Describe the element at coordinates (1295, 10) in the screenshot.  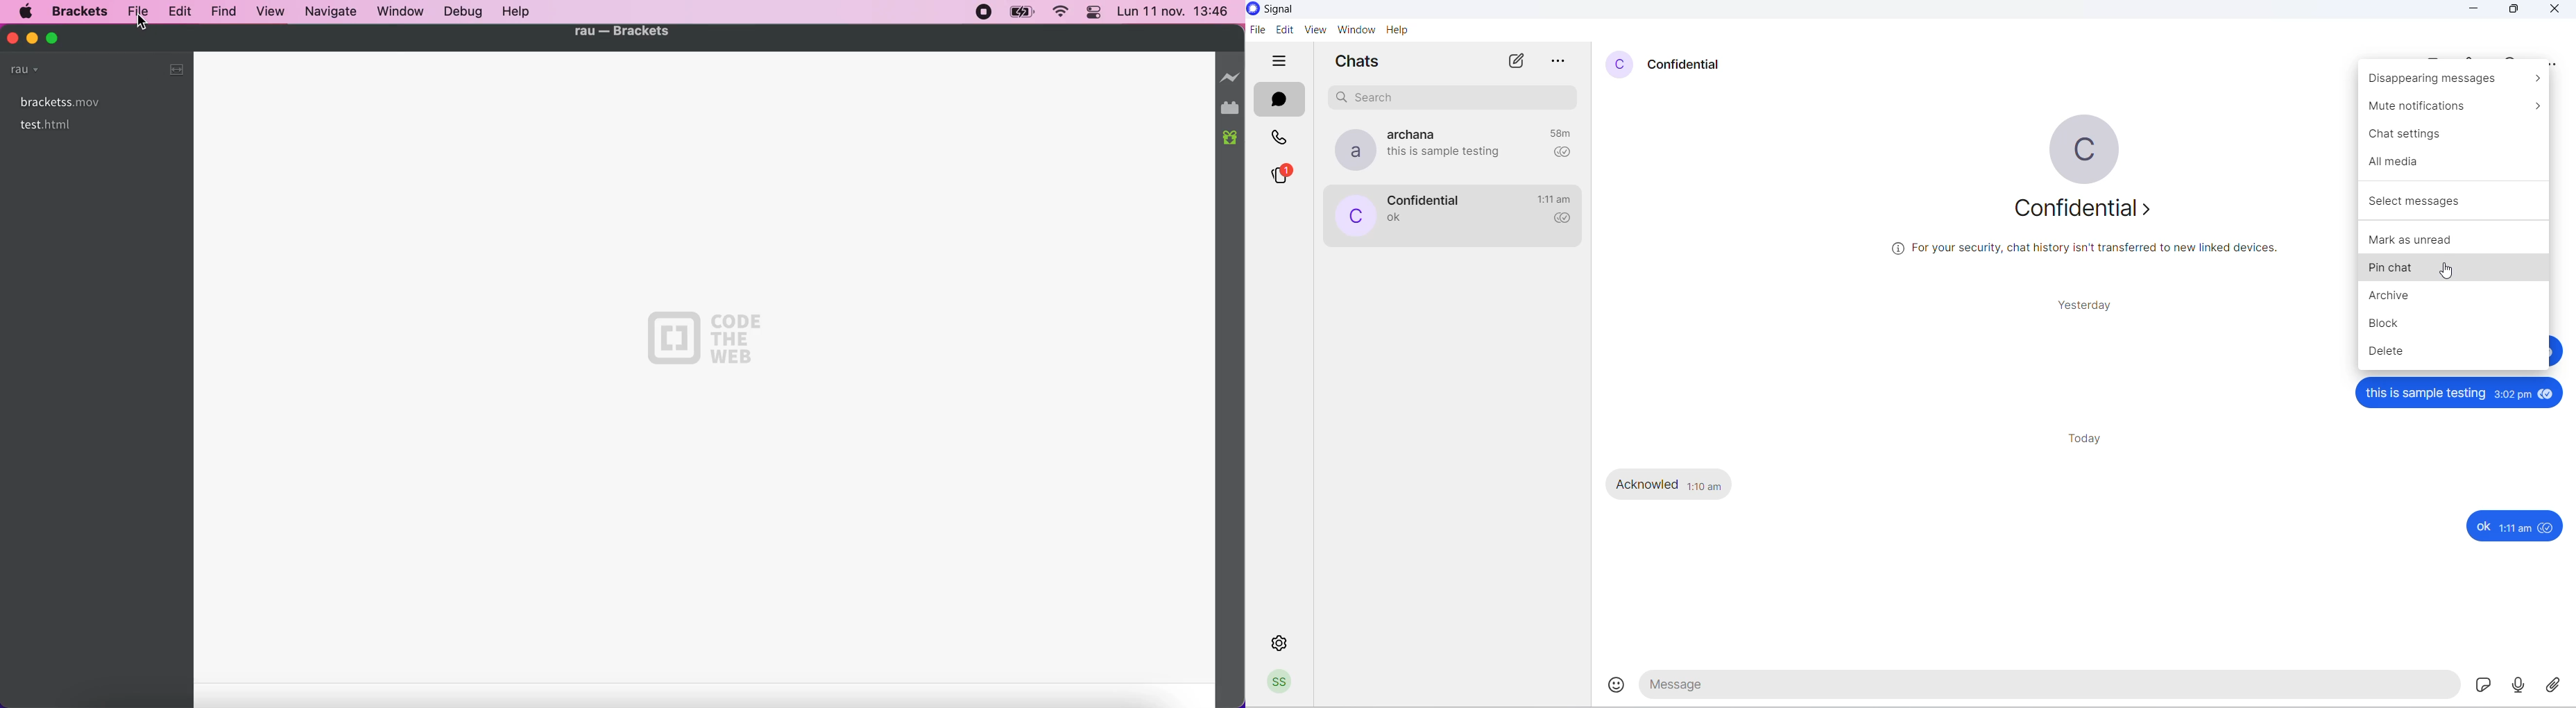
I see `system` at that location.